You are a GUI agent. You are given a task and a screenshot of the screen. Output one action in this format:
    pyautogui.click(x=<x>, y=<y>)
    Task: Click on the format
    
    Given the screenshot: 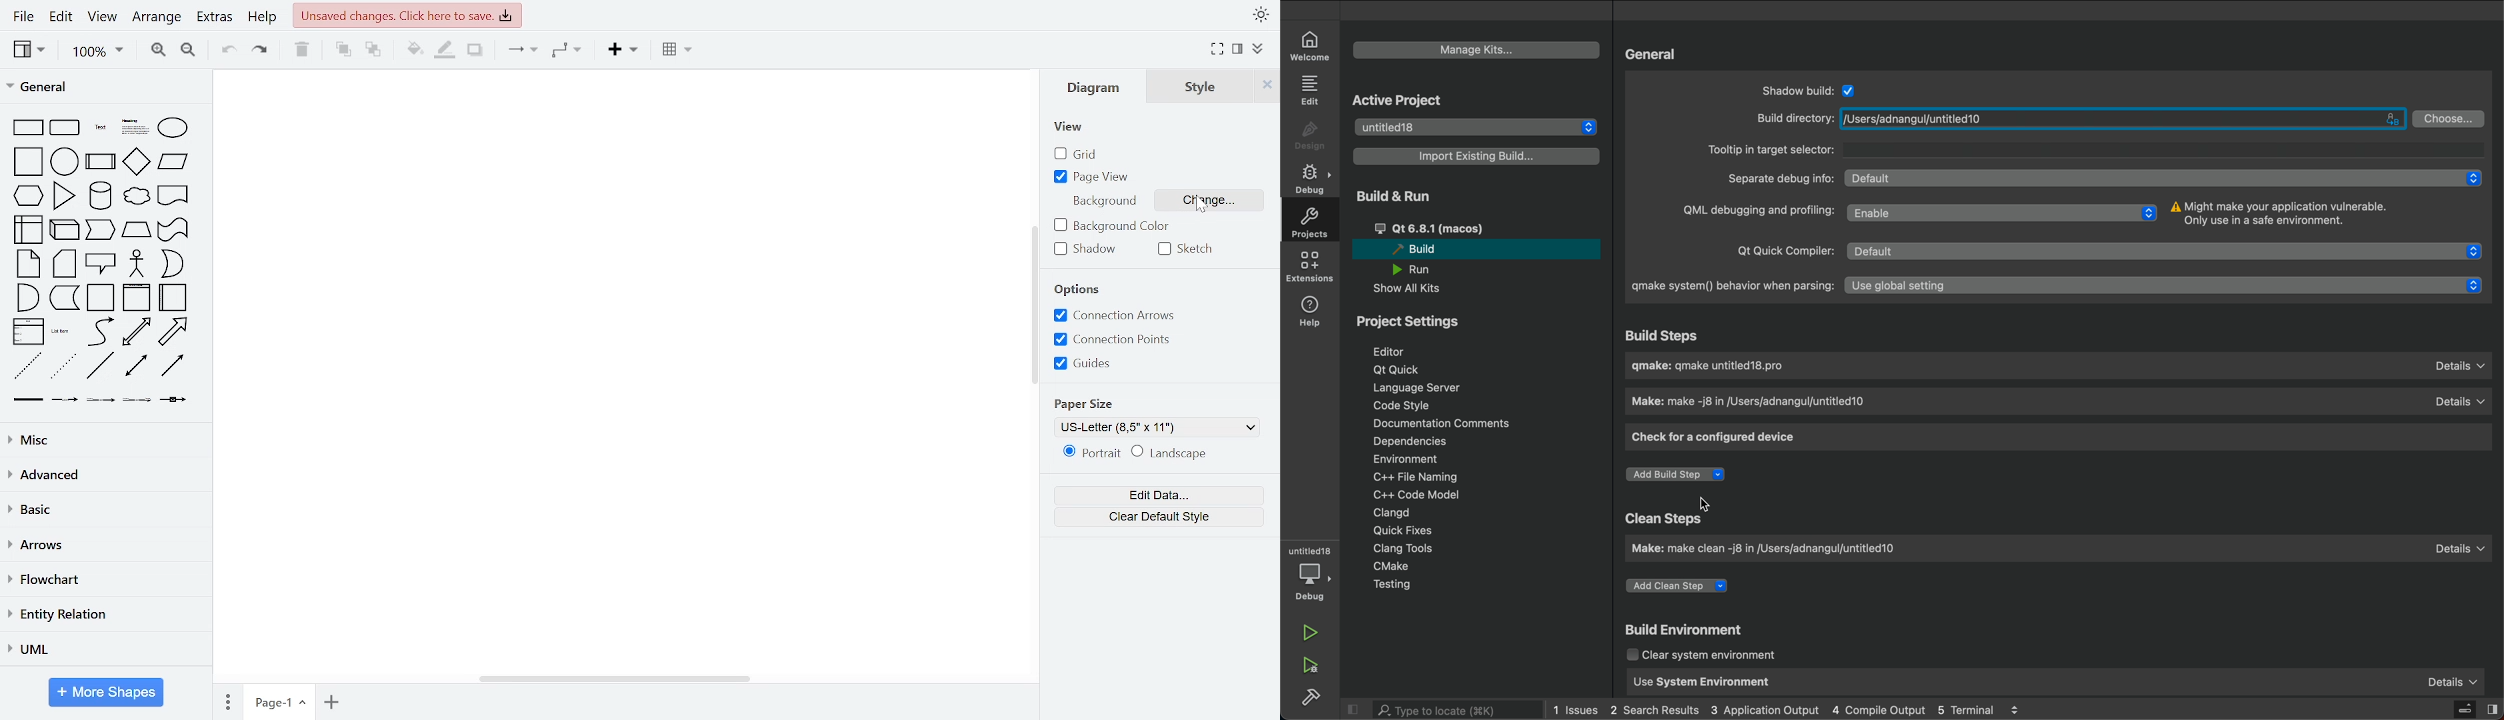 What is the action you would take?
    pyautogui.click(x=1237, y=50)
    